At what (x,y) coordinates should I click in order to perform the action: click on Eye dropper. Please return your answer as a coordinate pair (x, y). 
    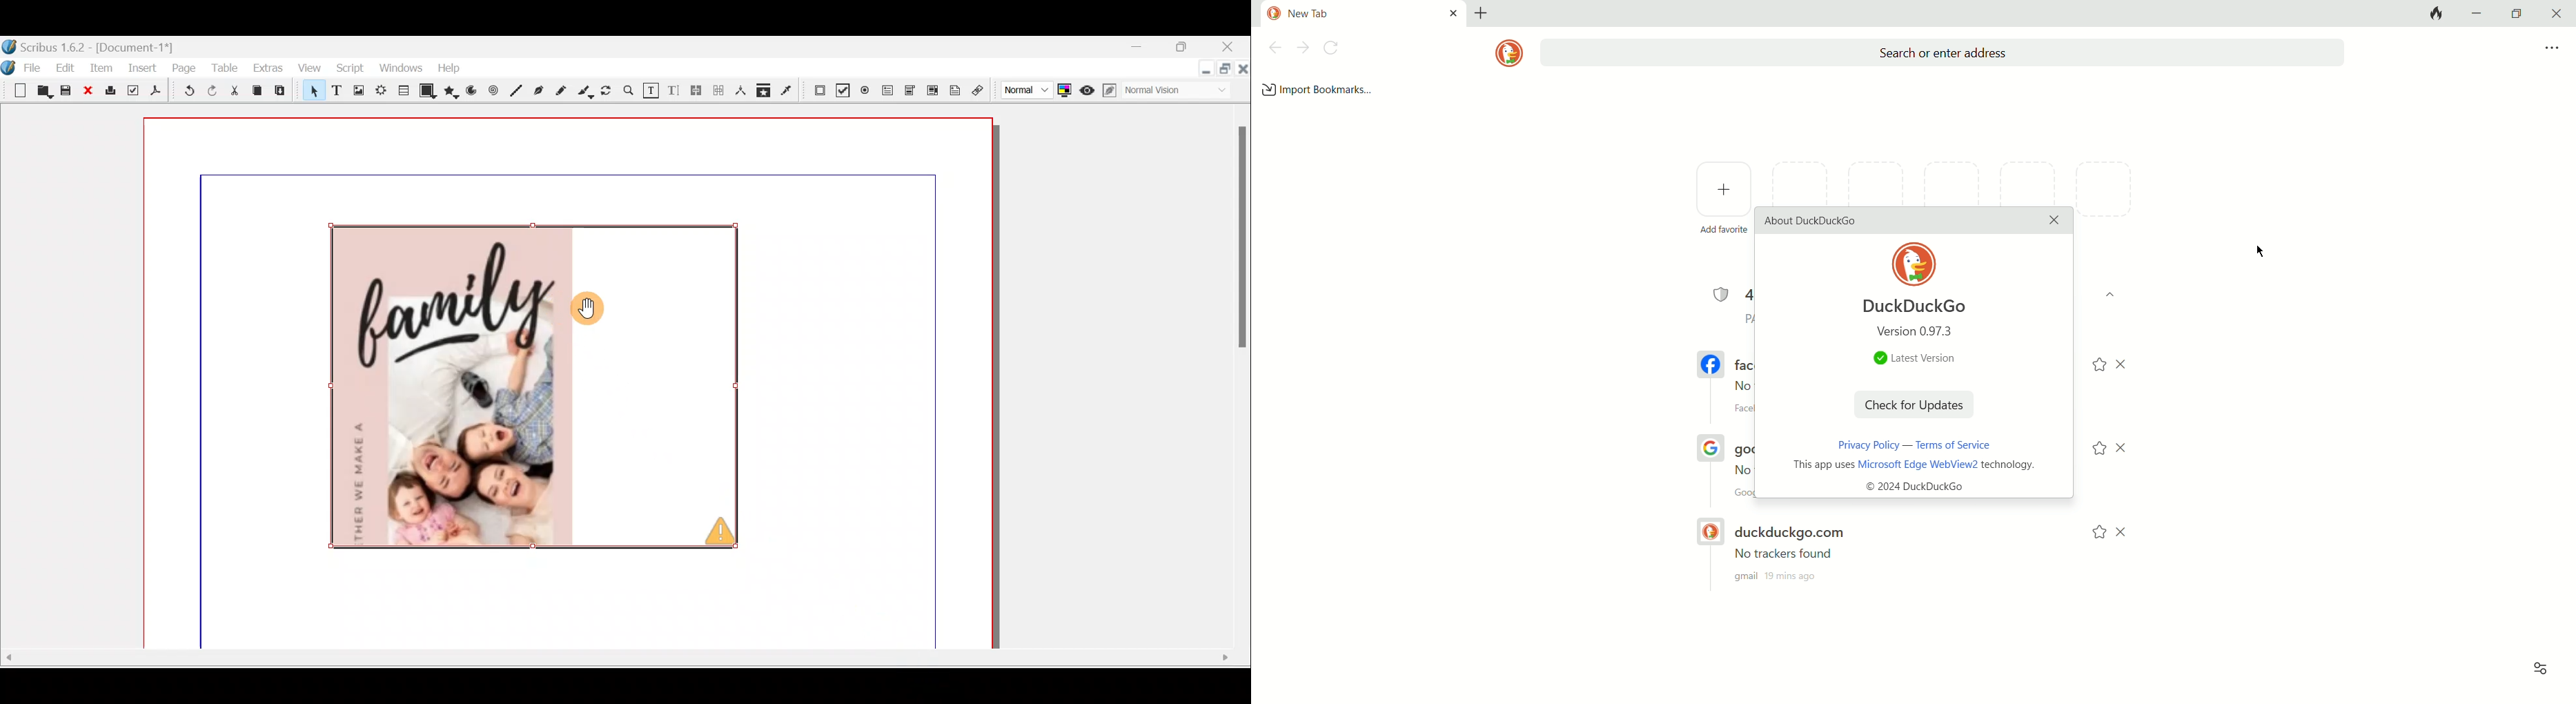
    Looking at the image, I should click on (787, 89).